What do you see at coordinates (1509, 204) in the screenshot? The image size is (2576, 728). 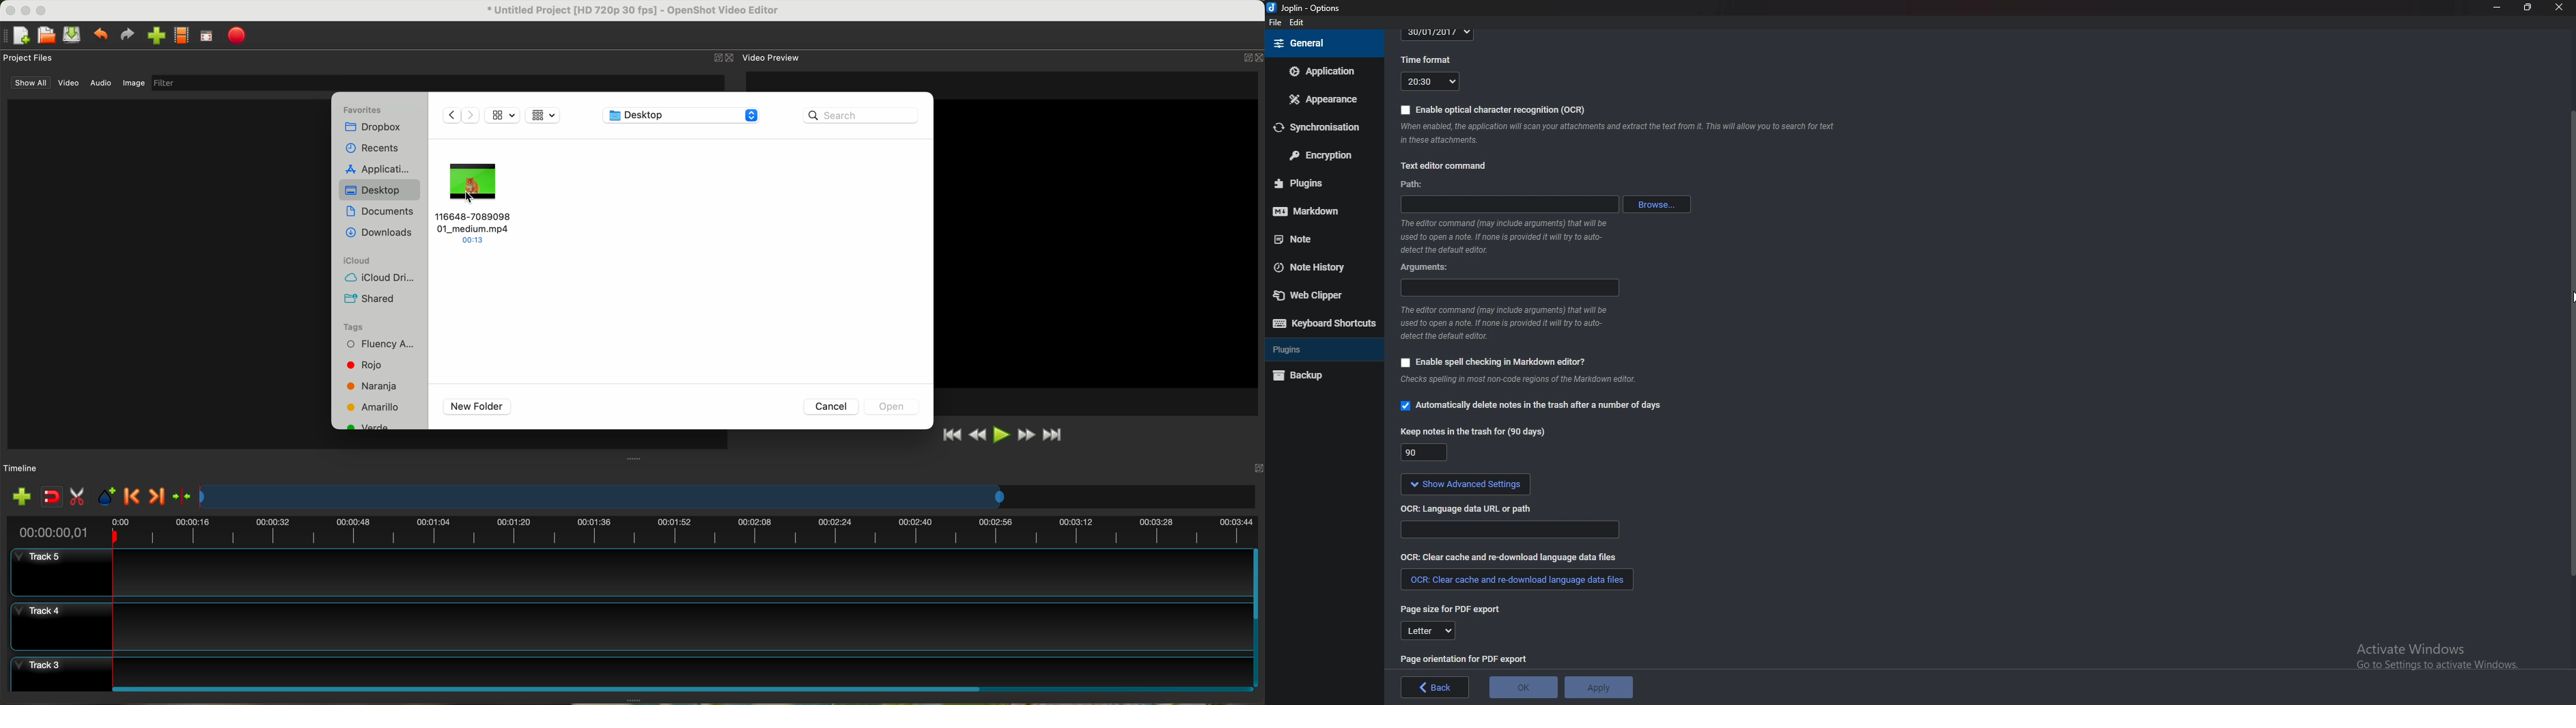 I see `path` at bounding box center [1509, 204].